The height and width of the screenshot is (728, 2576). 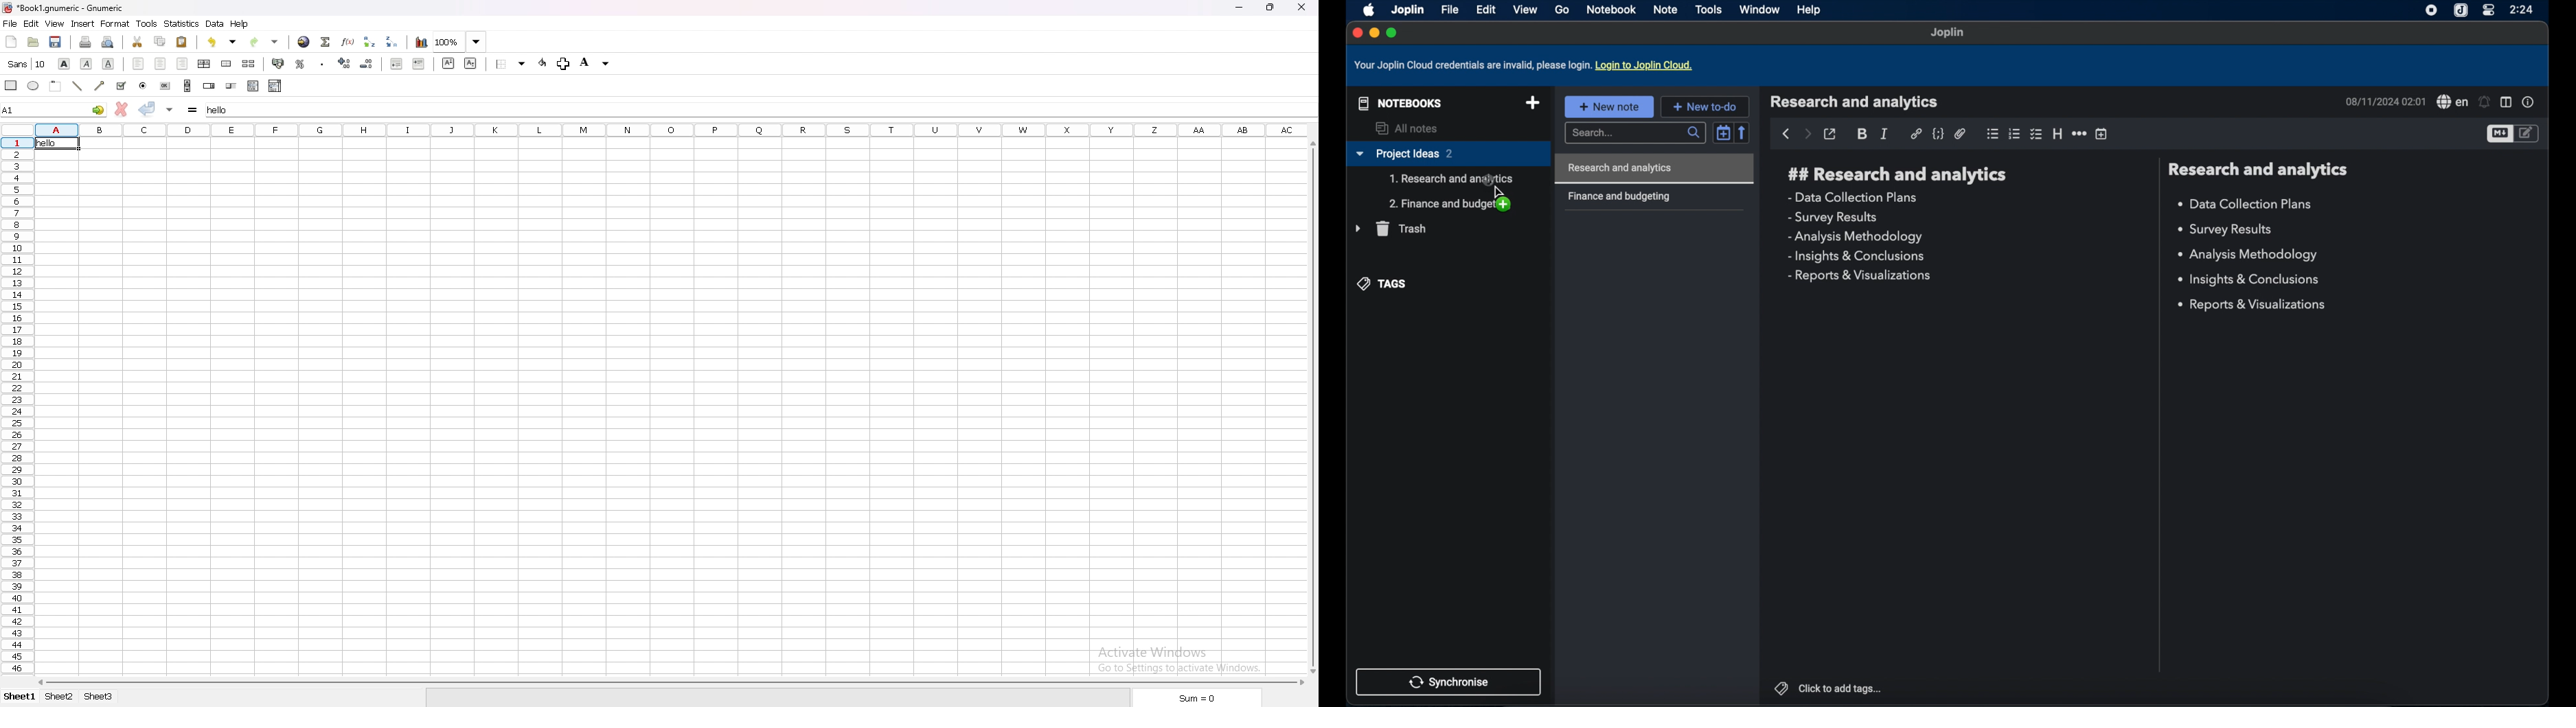 What do you see at coordinates (1374, 33) in the screenshot?
I see `minimize` at bounding box center [1374, 33].